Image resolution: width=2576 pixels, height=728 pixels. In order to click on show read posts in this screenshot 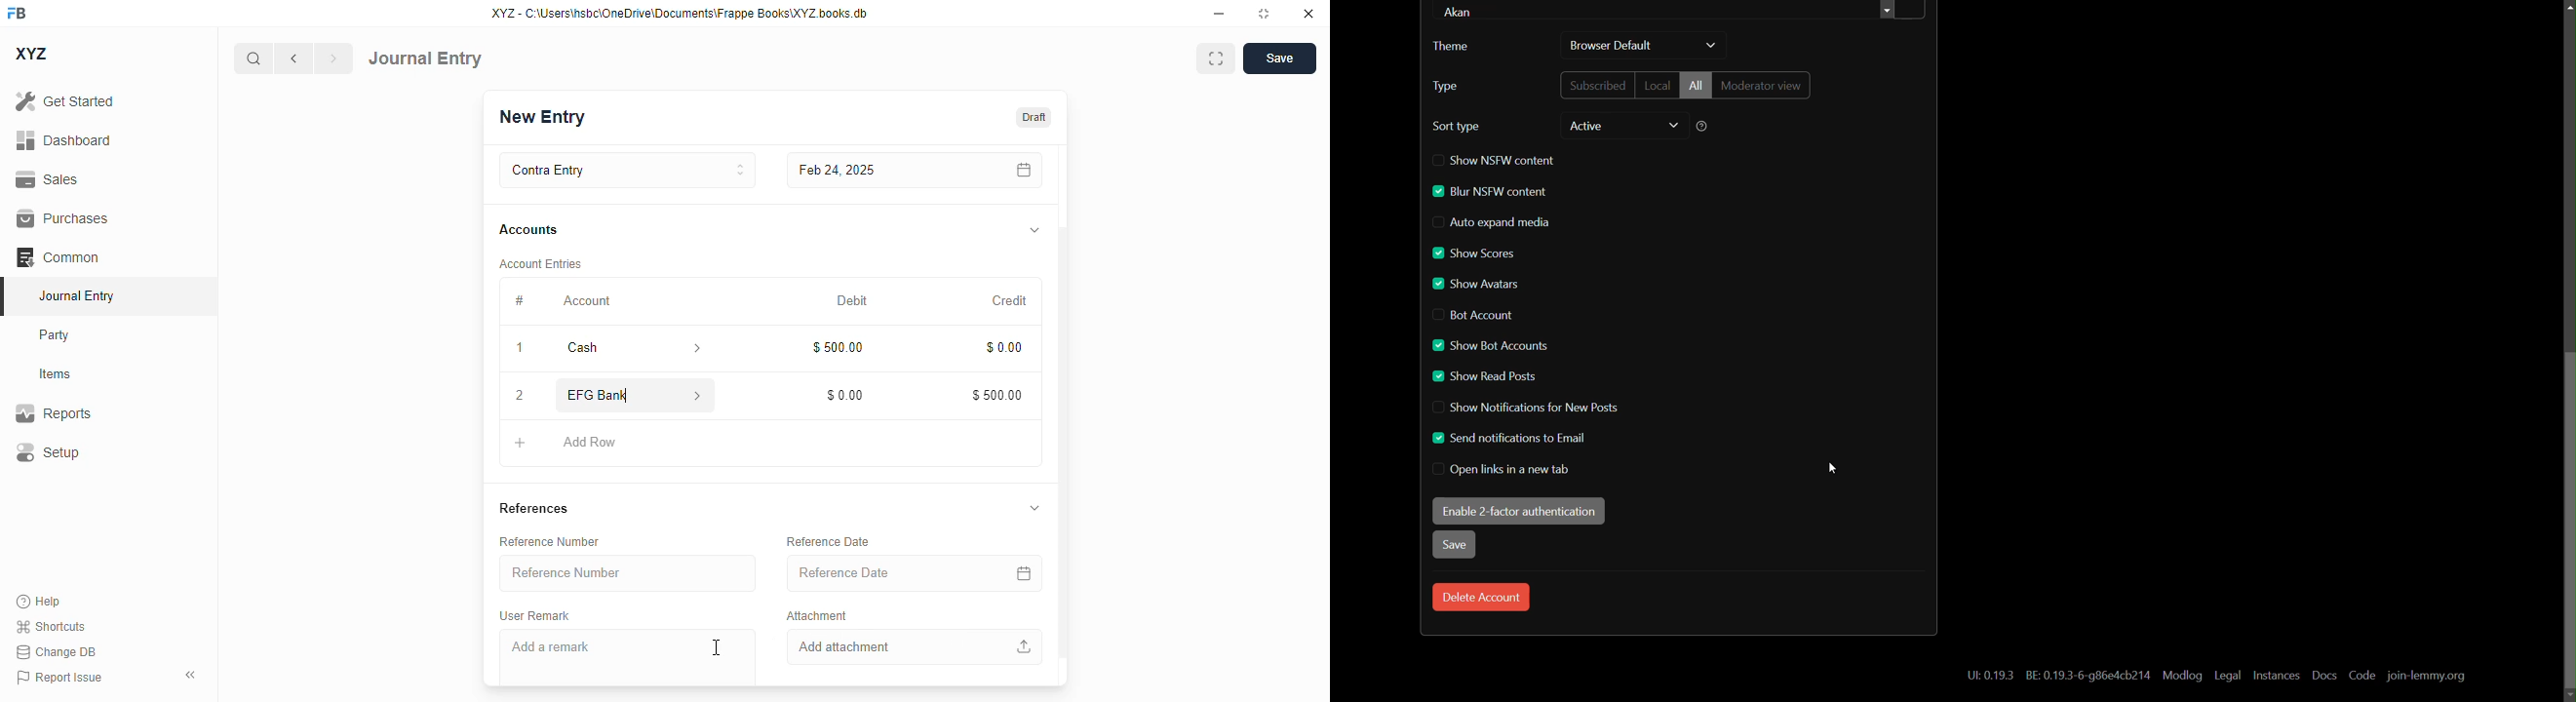, I will do `click(1484, 378)`.